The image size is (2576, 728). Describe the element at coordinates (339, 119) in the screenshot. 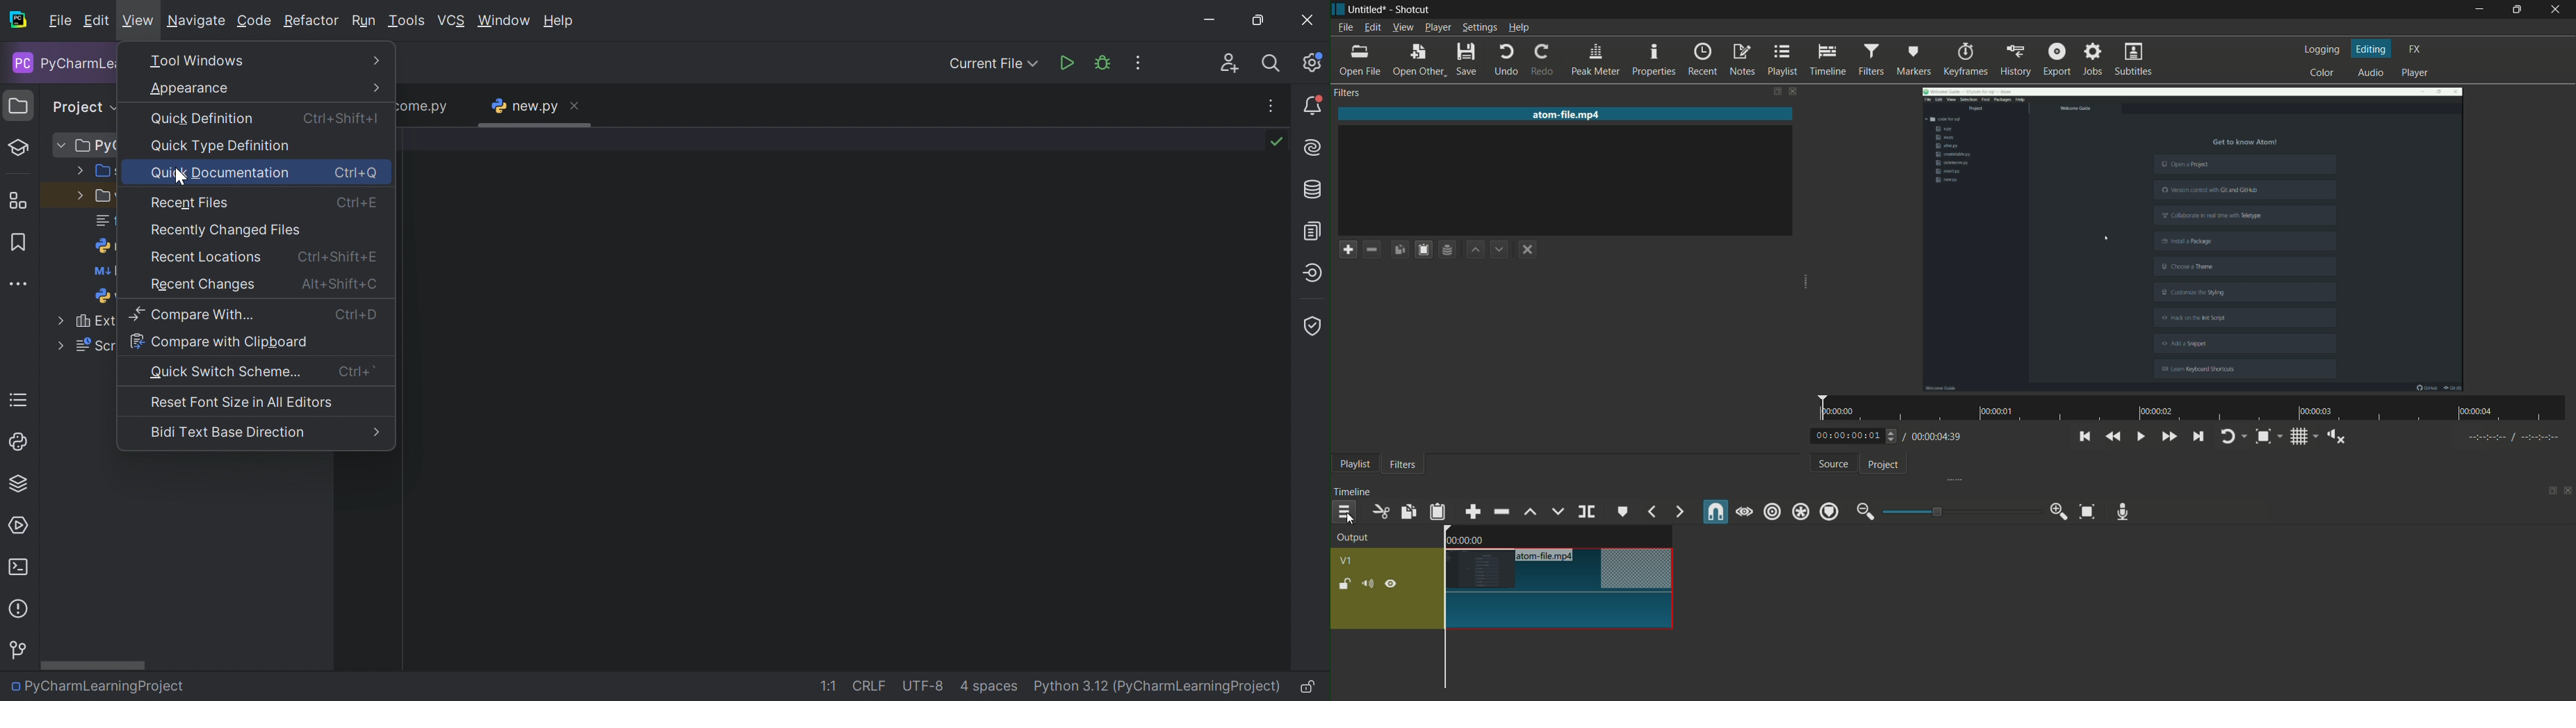

I see `Ctrl+Shift+I` at that location.